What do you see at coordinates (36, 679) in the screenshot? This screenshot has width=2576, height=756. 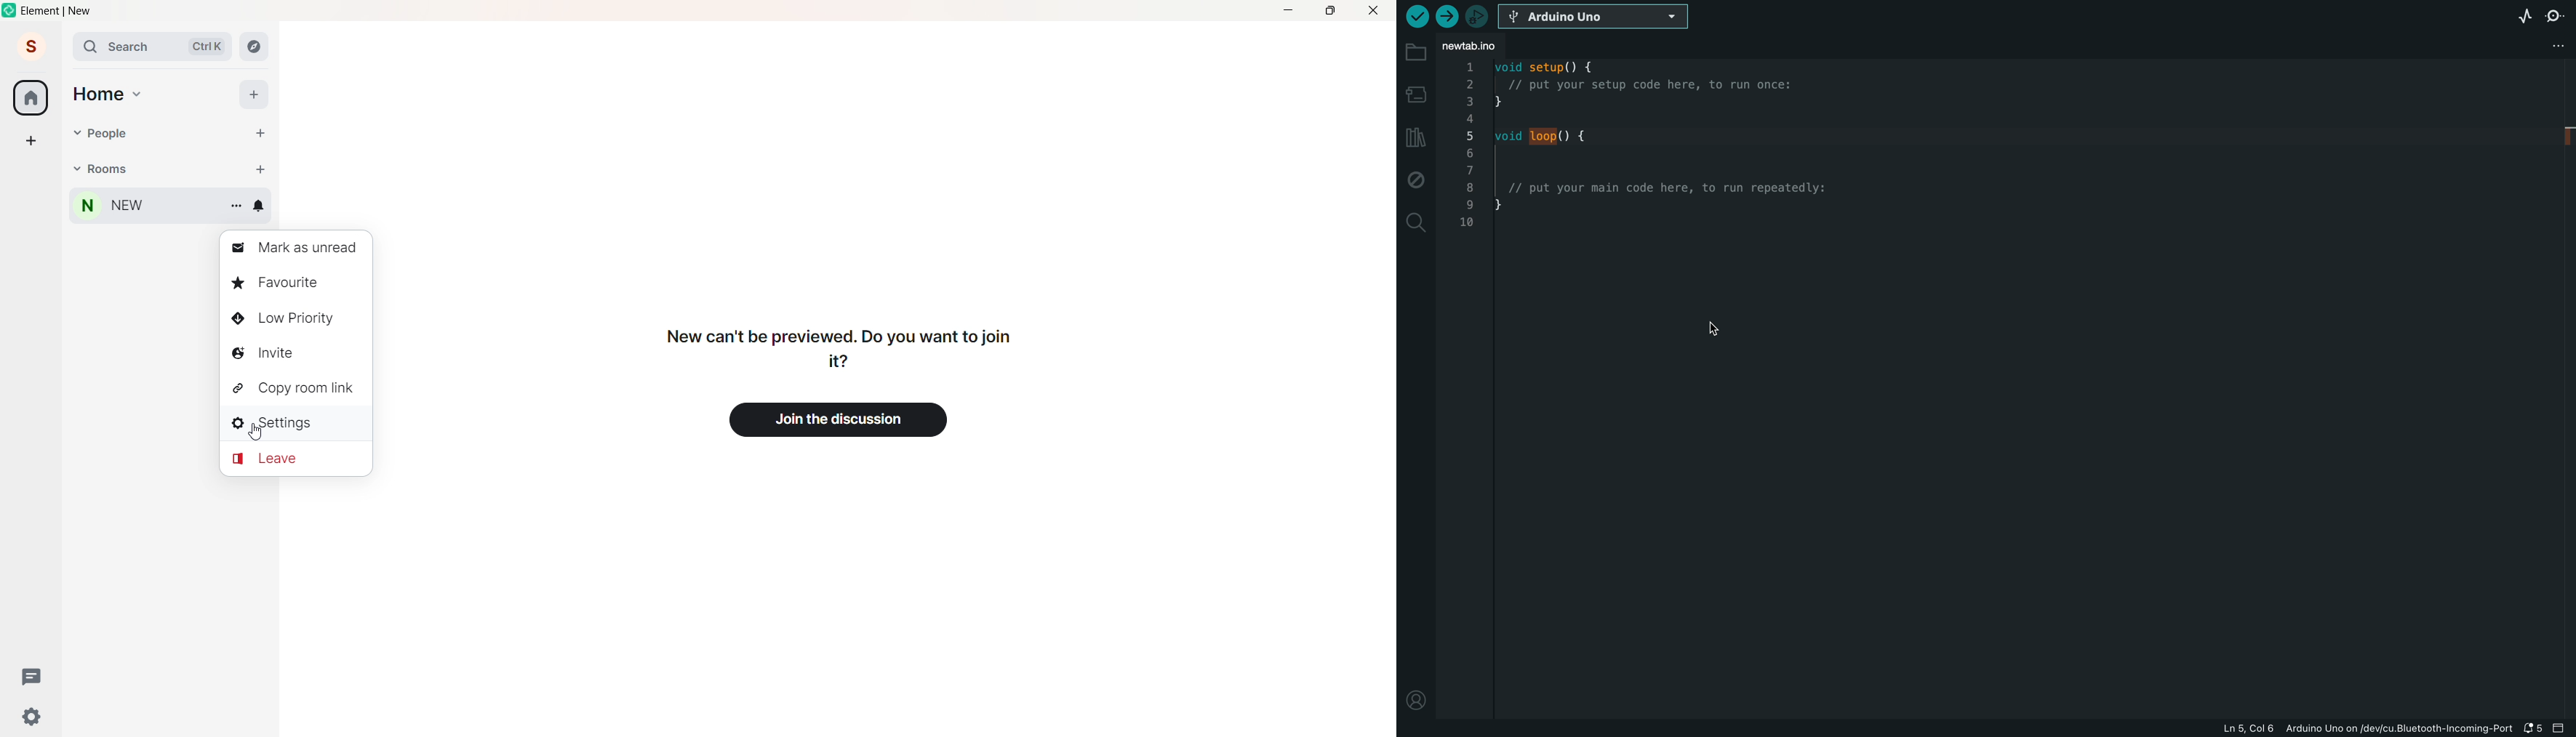 I see `threads` at bounding box center [36, 679].